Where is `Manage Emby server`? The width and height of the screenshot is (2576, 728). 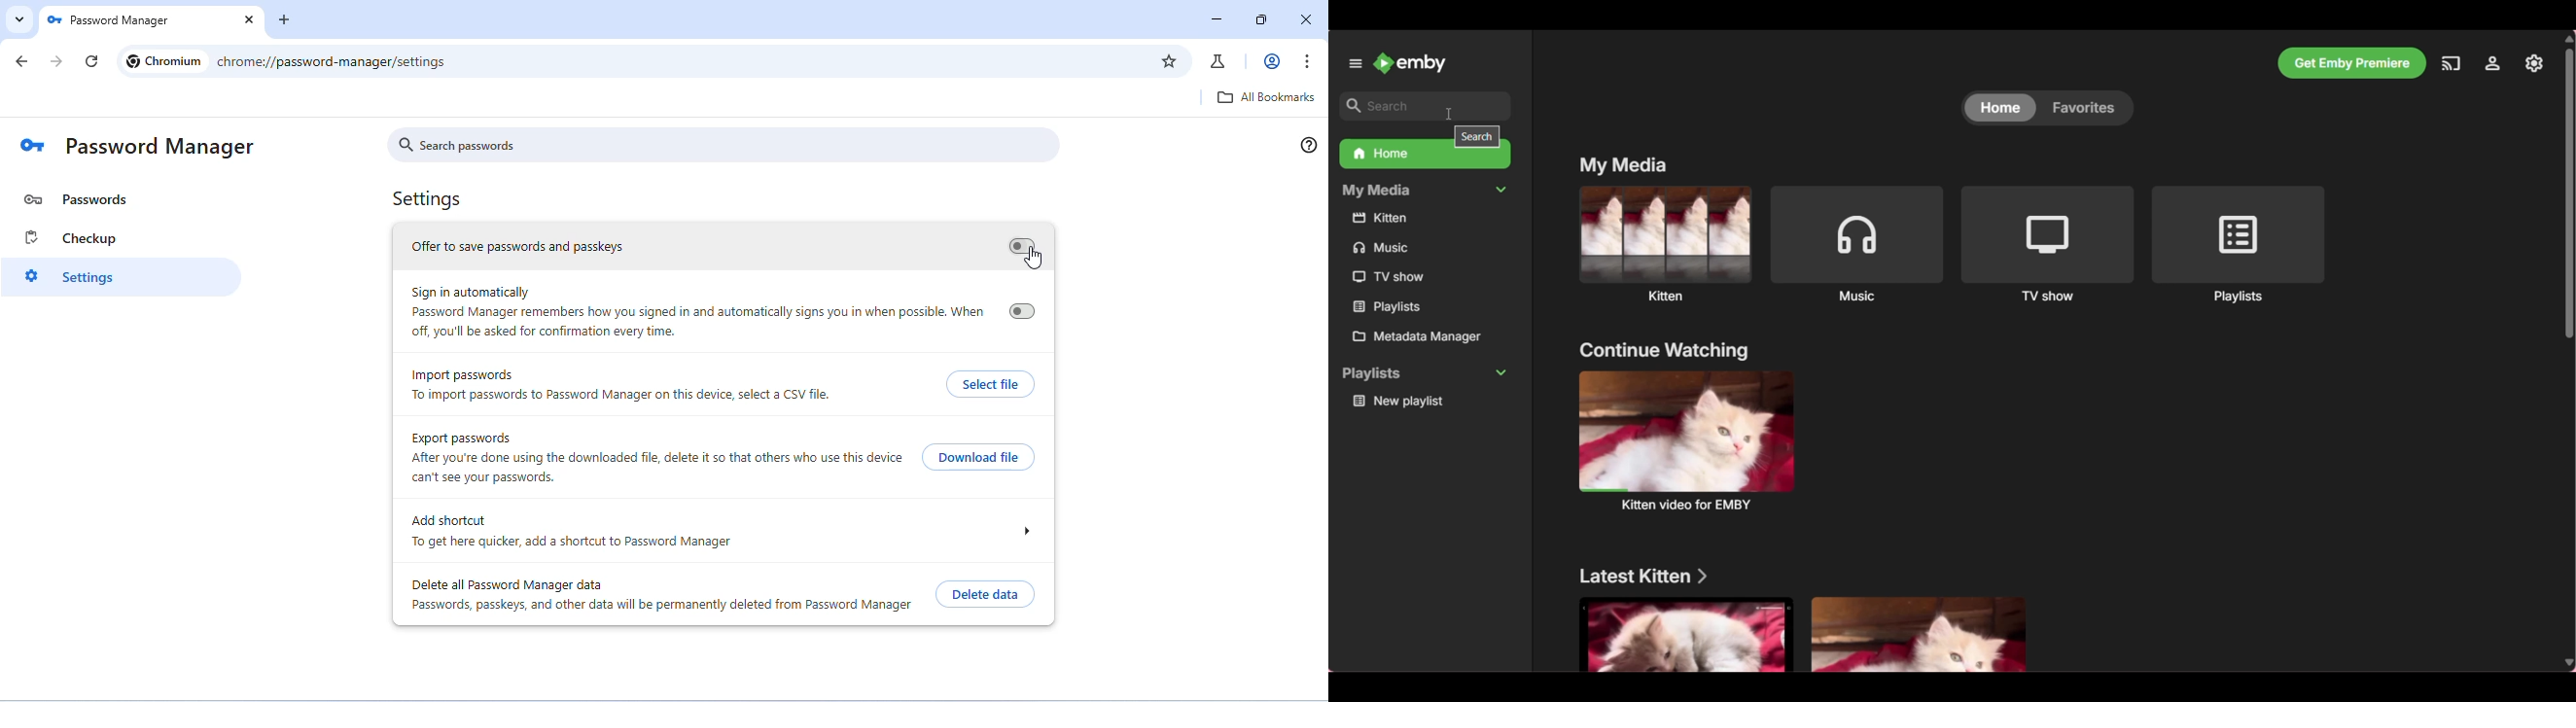
Manage Emby server is located at coordinates (2494, 64).